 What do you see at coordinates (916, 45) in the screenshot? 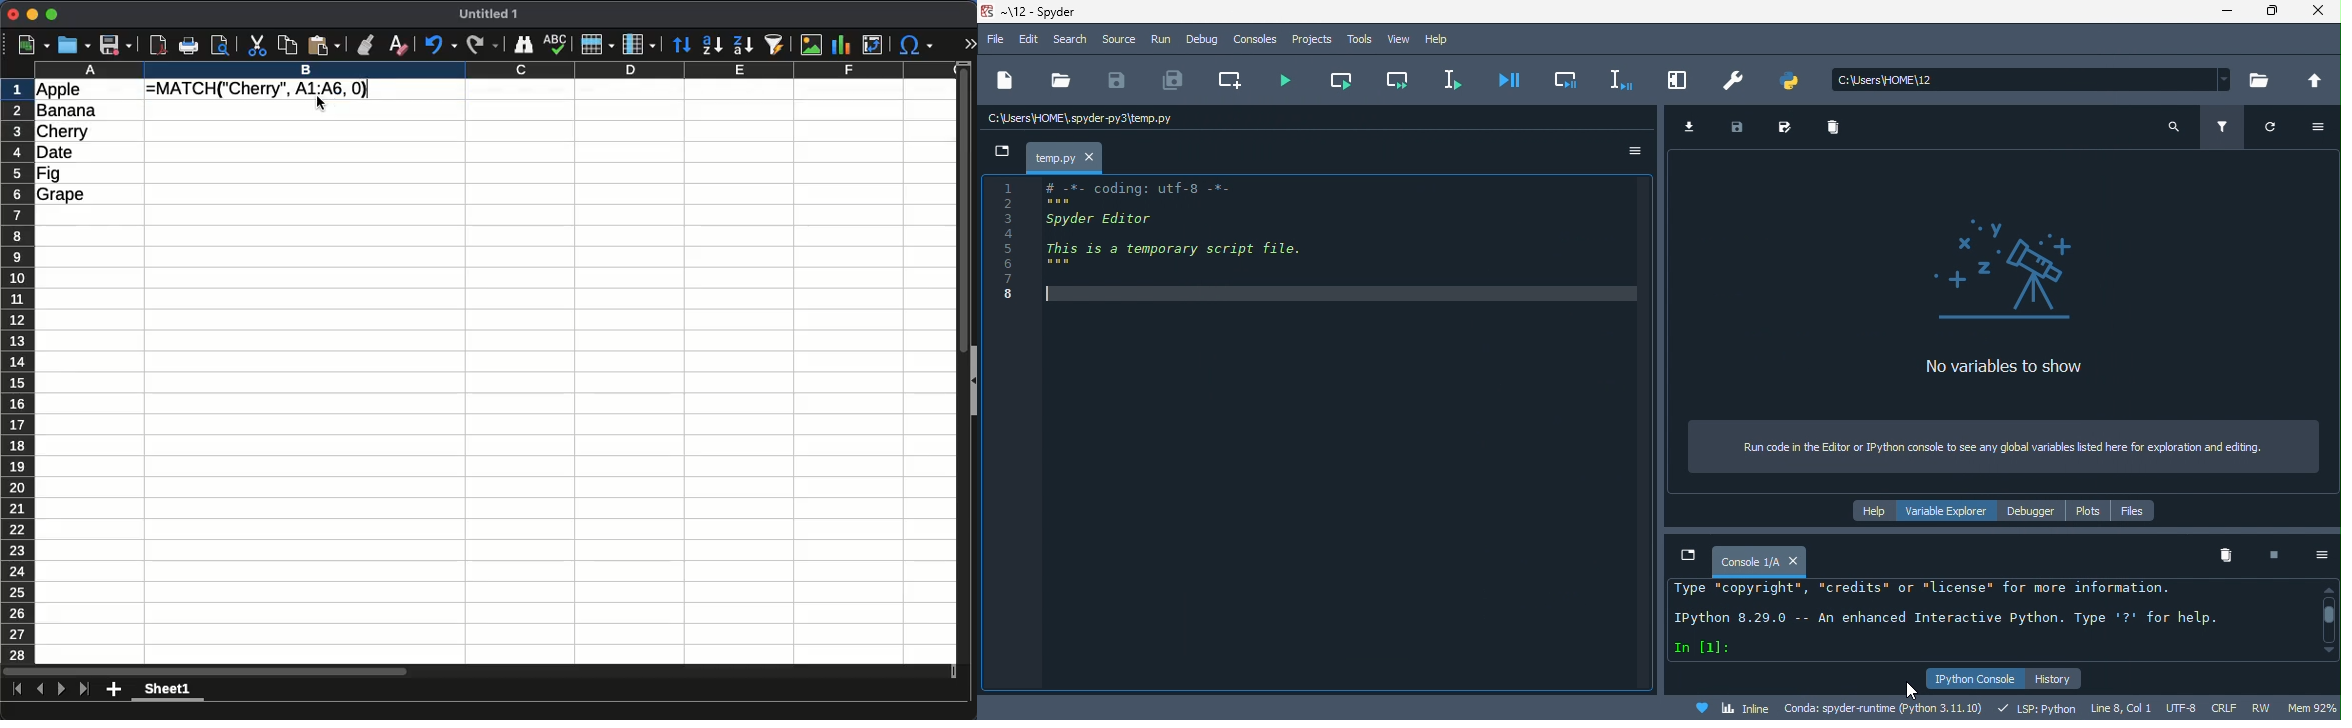
I see `special character` at bounding box center [916, 45].